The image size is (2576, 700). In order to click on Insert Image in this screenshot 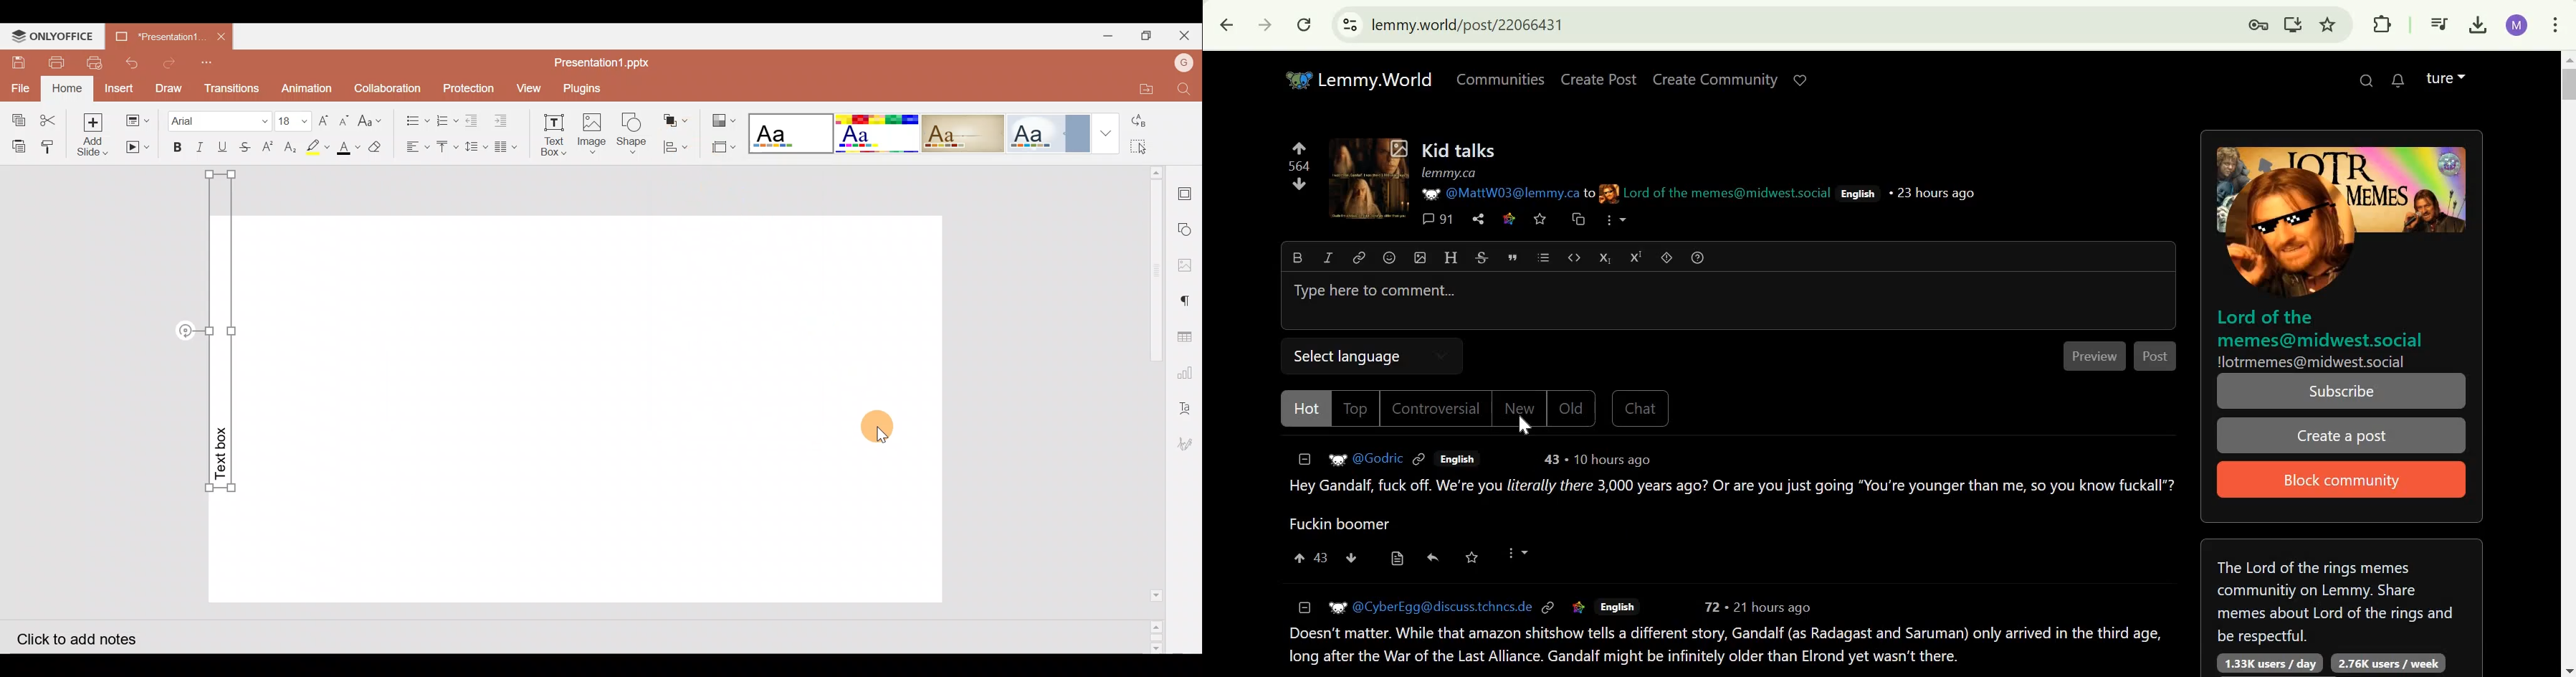, I will do `click(591, 134)`.